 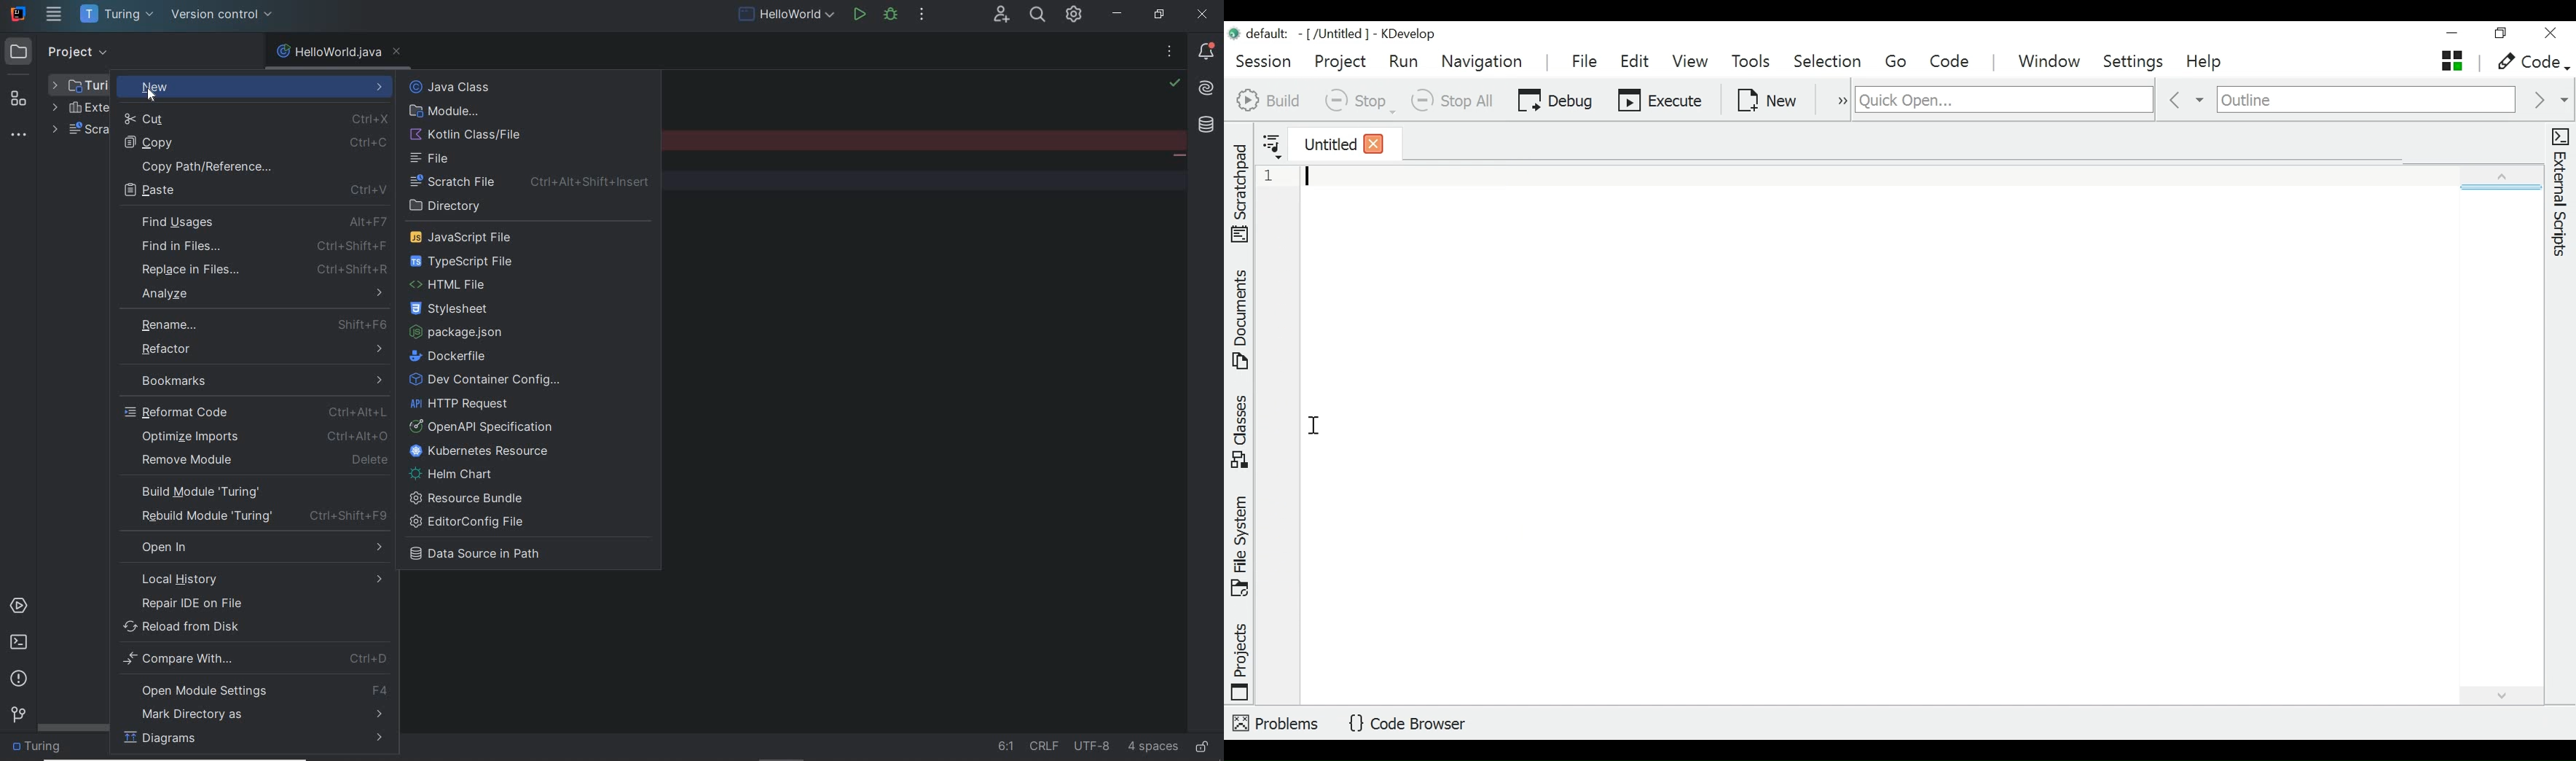 What do you see at coordinates (54, 15) in the screenshot?
I see `main menu` at bounding box center [54, 15].